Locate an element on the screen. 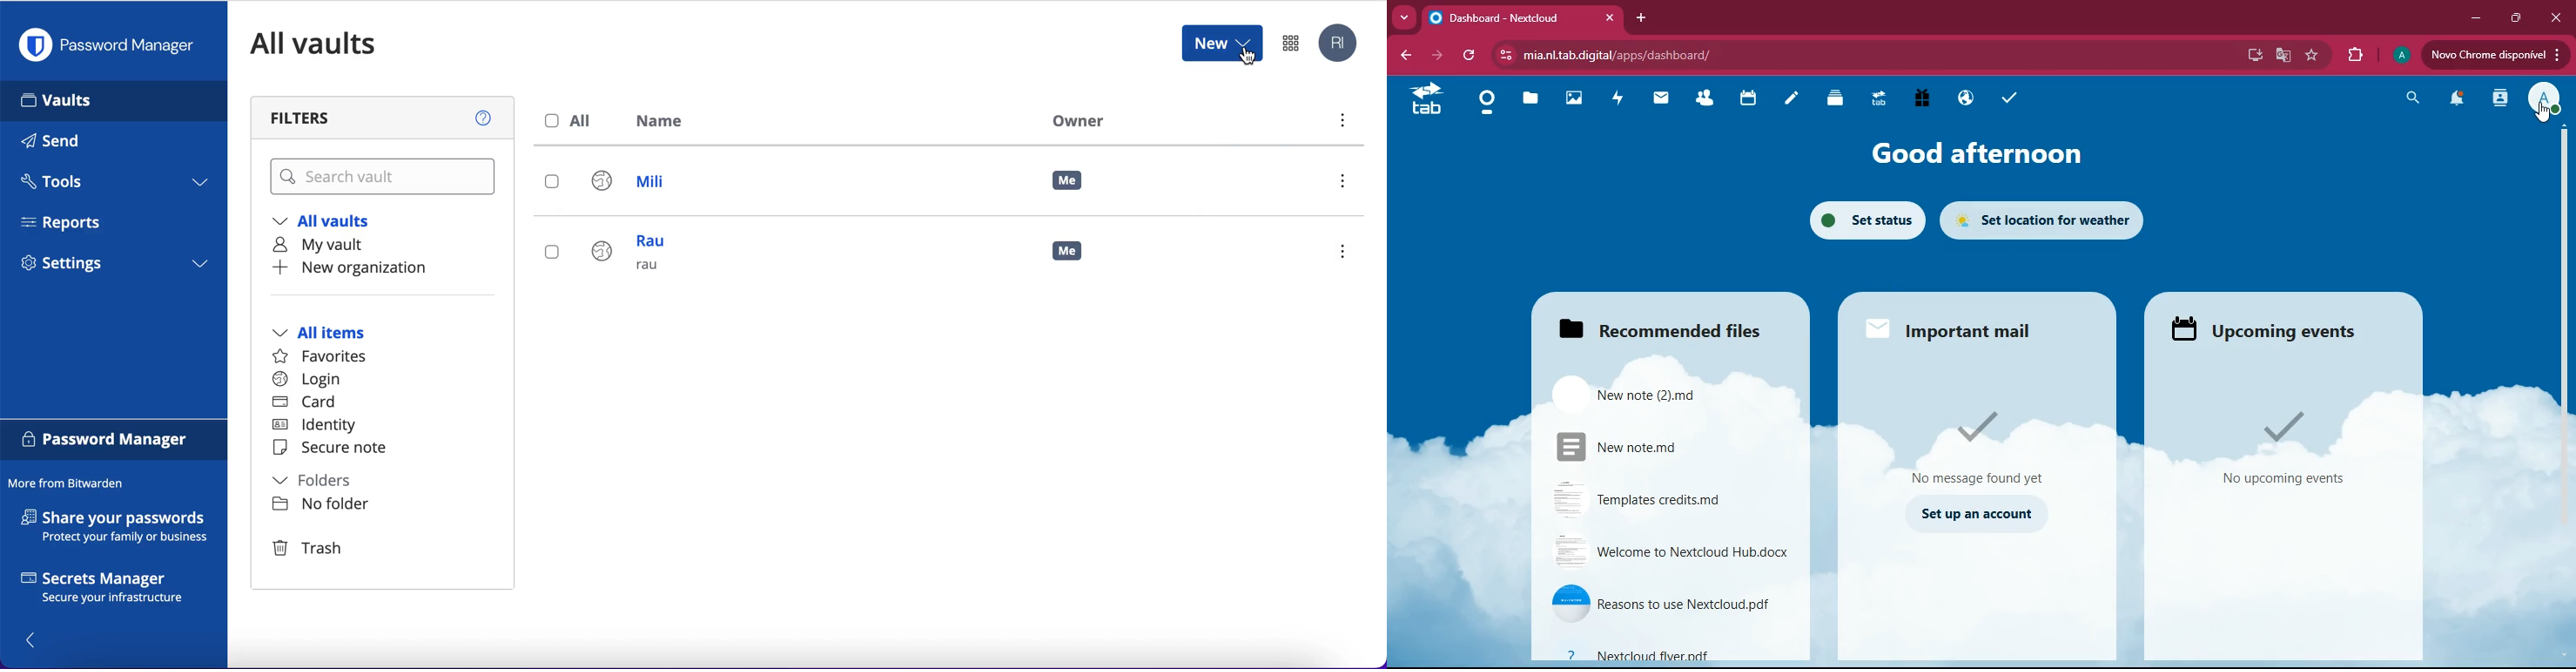 This screenshot has width=2576, height=672. gift is located at coordinates (1922, 99).